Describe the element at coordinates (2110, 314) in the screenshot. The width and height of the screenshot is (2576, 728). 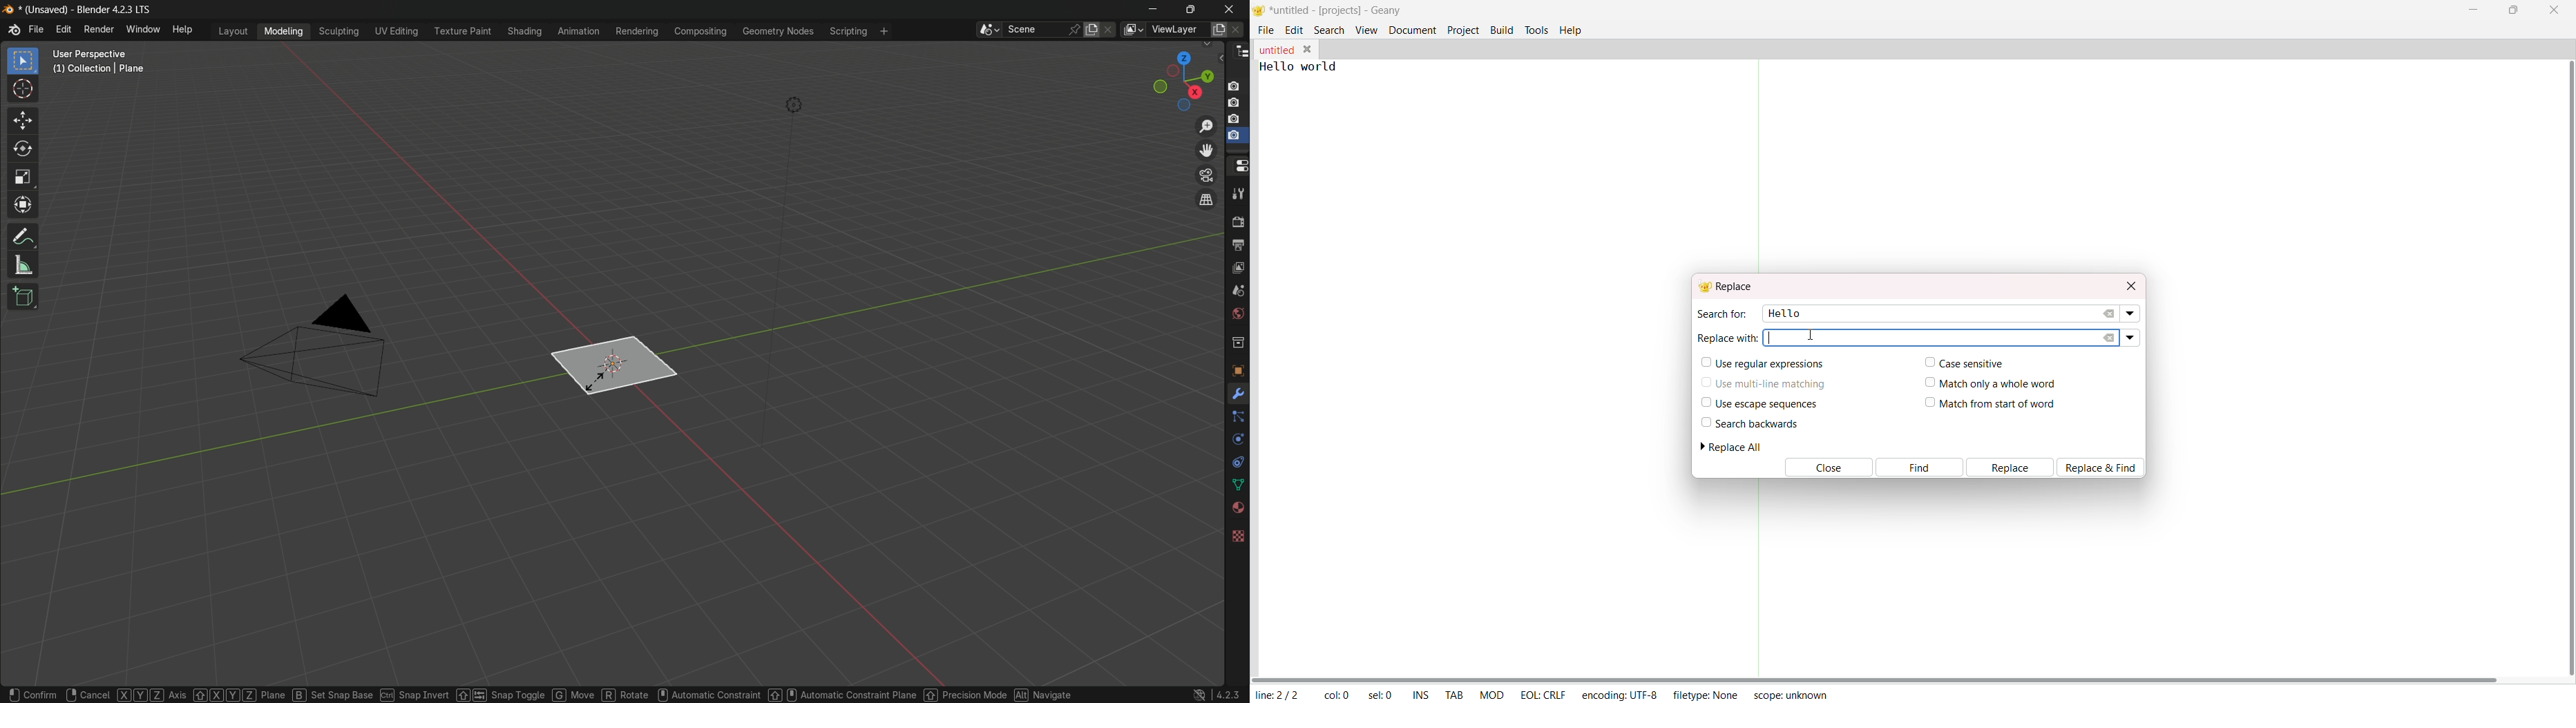
I see `clear search` at that location.